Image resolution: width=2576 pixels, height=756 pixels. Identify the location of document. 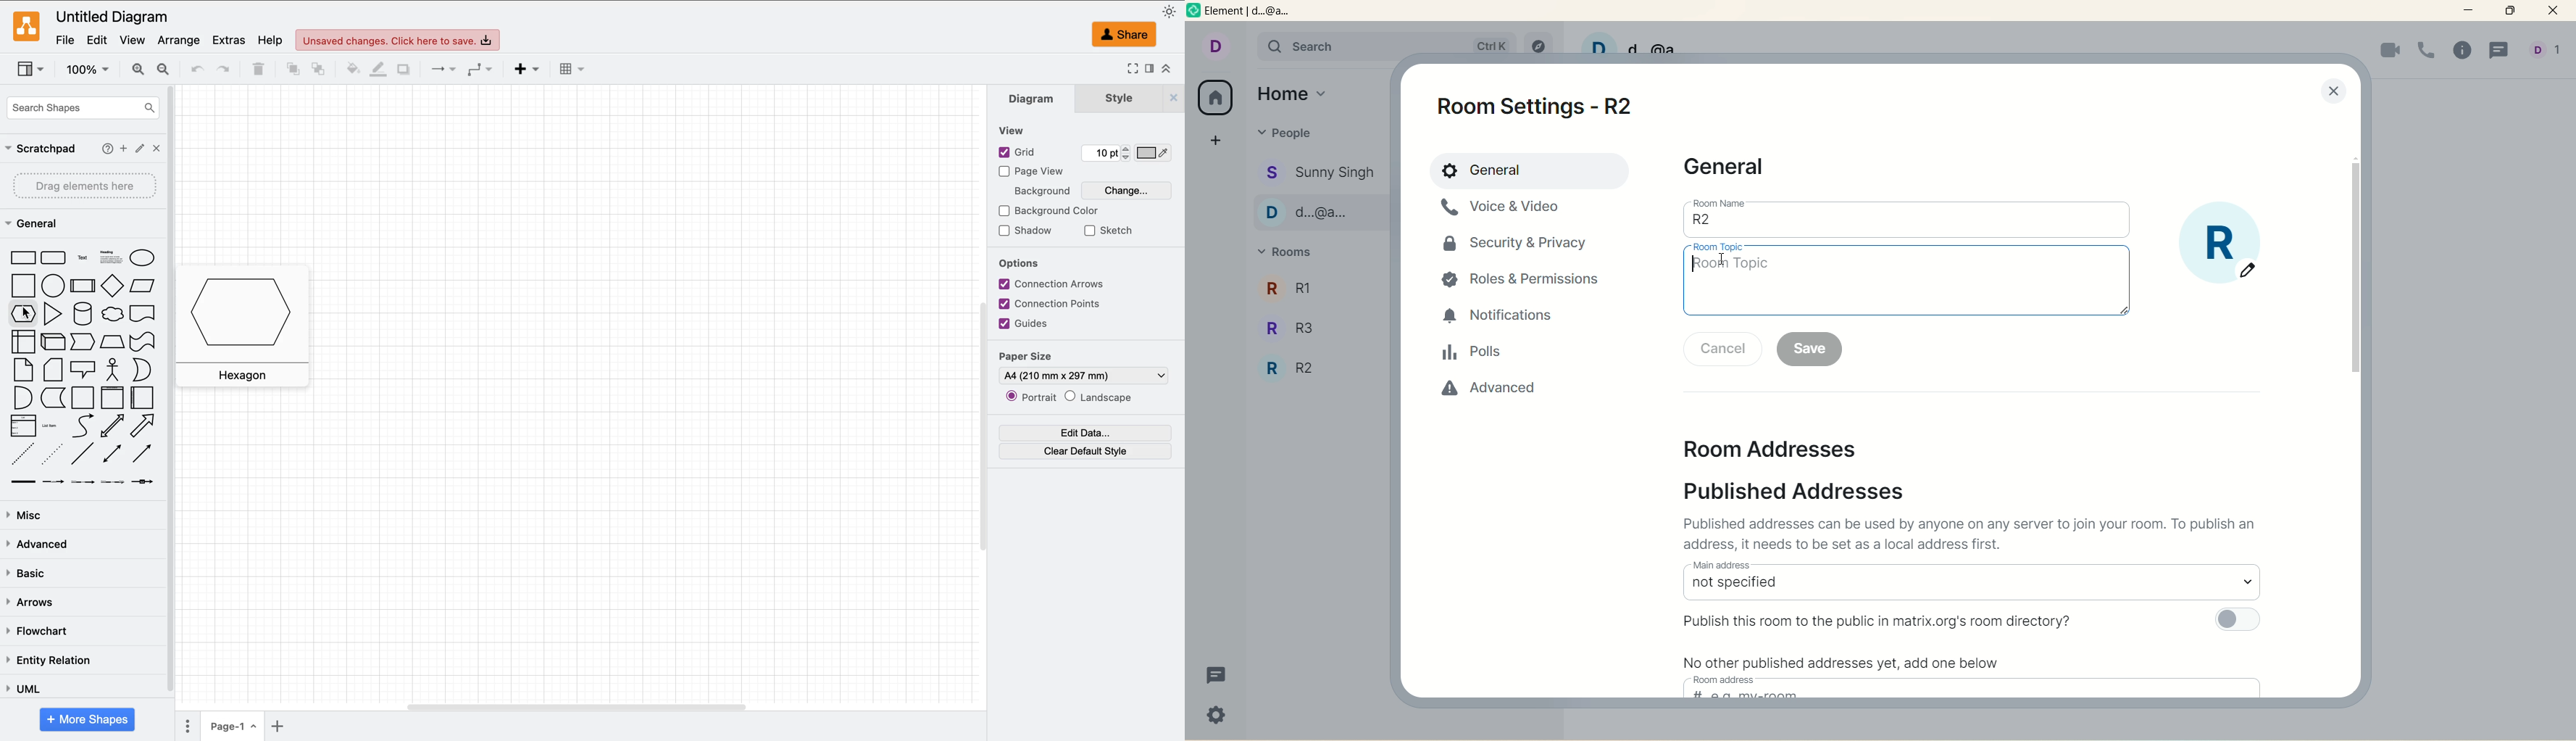
(147, 313).